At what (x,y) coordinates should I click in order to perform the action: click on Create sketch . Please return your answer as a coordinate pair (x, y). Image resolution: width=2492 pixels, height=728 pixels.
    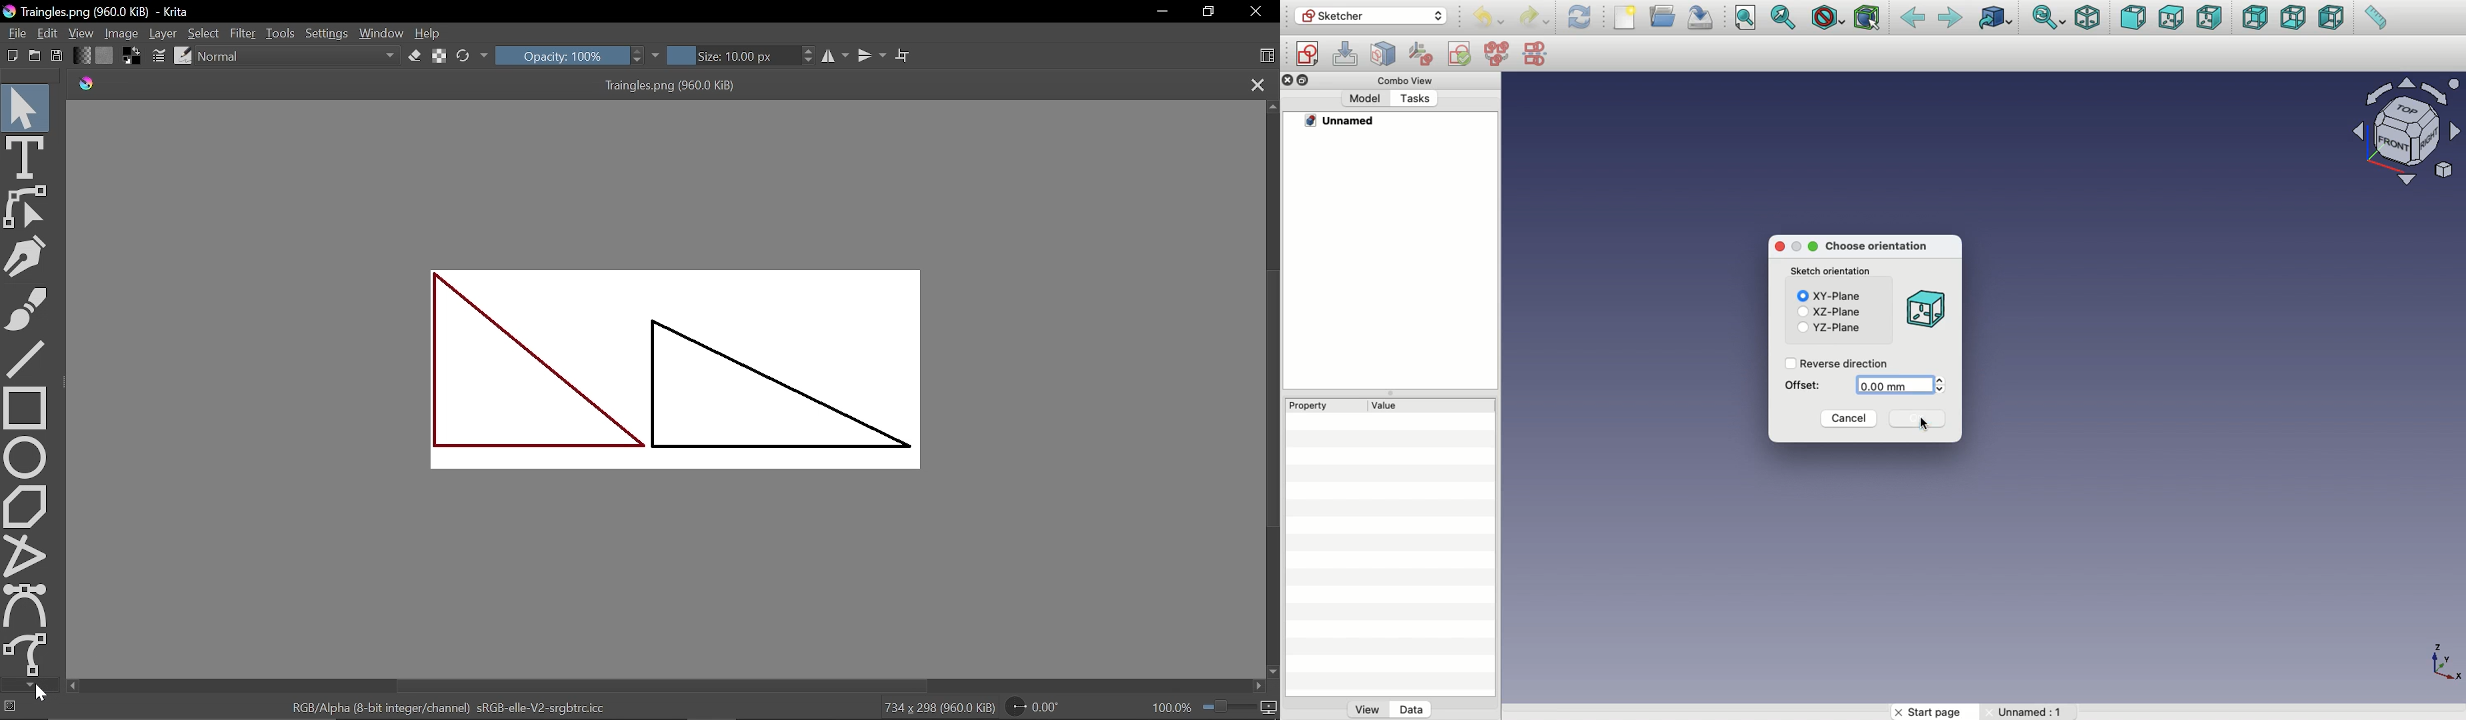
    Looking at the image, I should click on (1308, 54).